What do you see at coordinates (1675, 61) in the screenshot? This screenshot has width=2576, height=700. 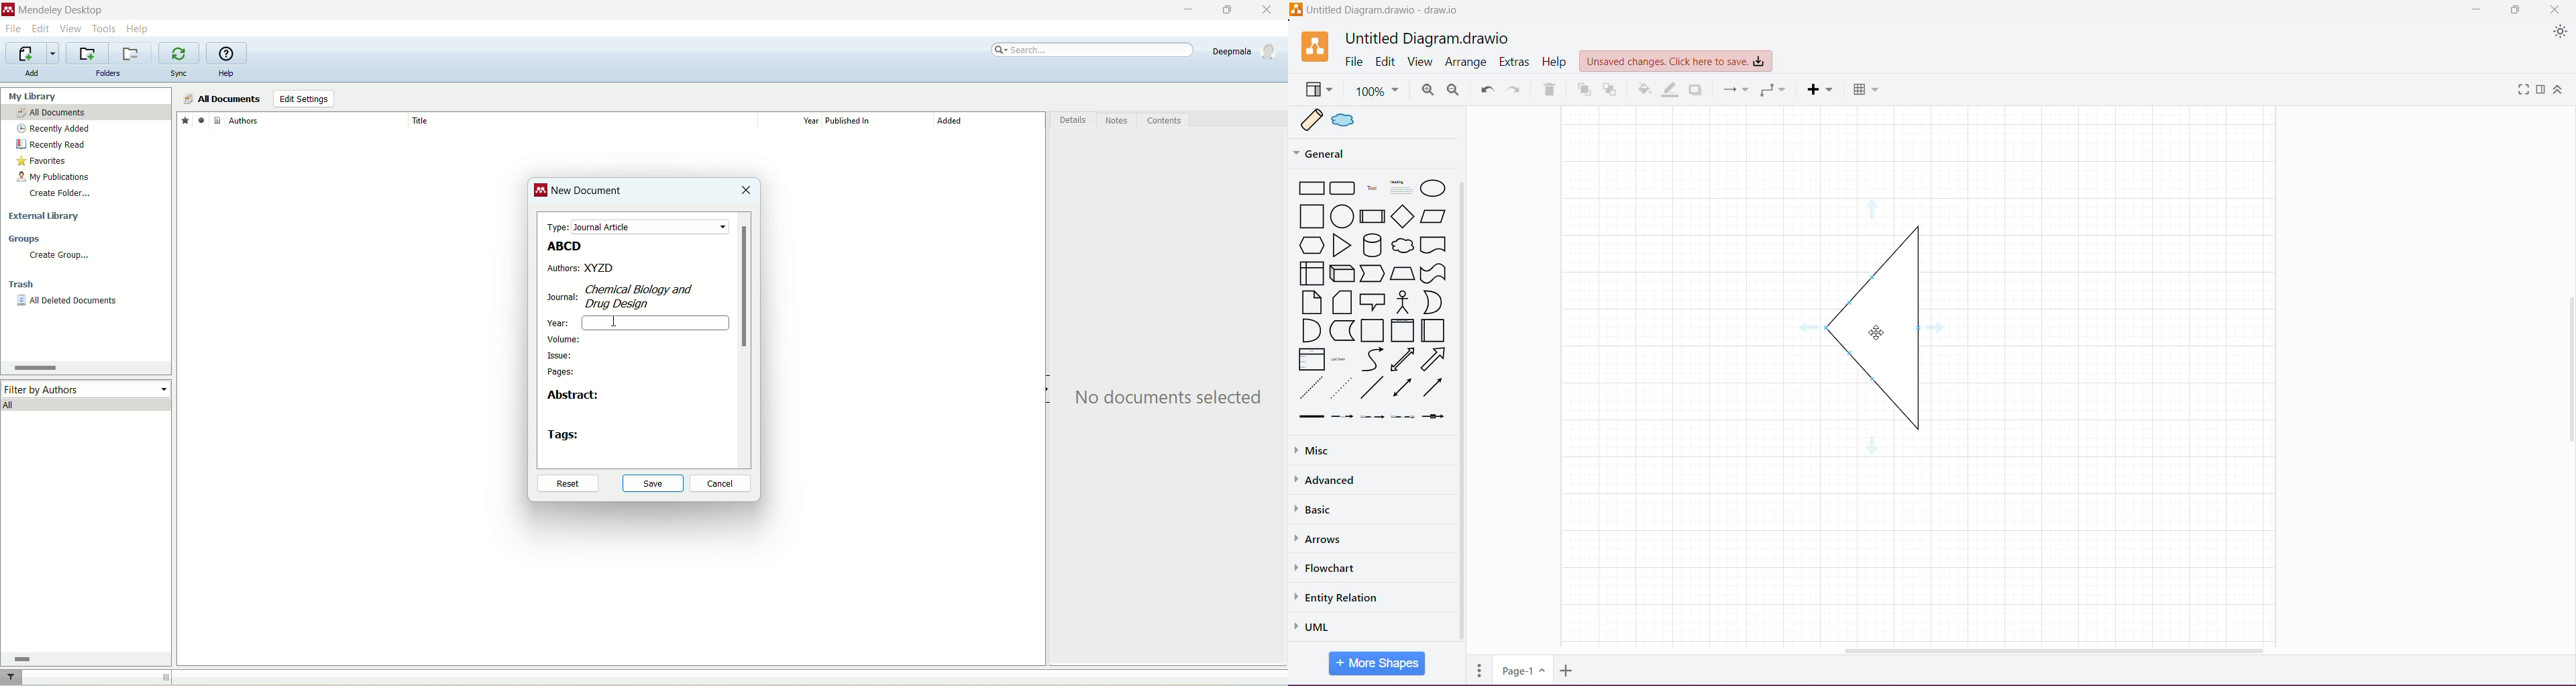 I see `Unsaved Changes. Click here to save` at bounding box center [1675, 61].